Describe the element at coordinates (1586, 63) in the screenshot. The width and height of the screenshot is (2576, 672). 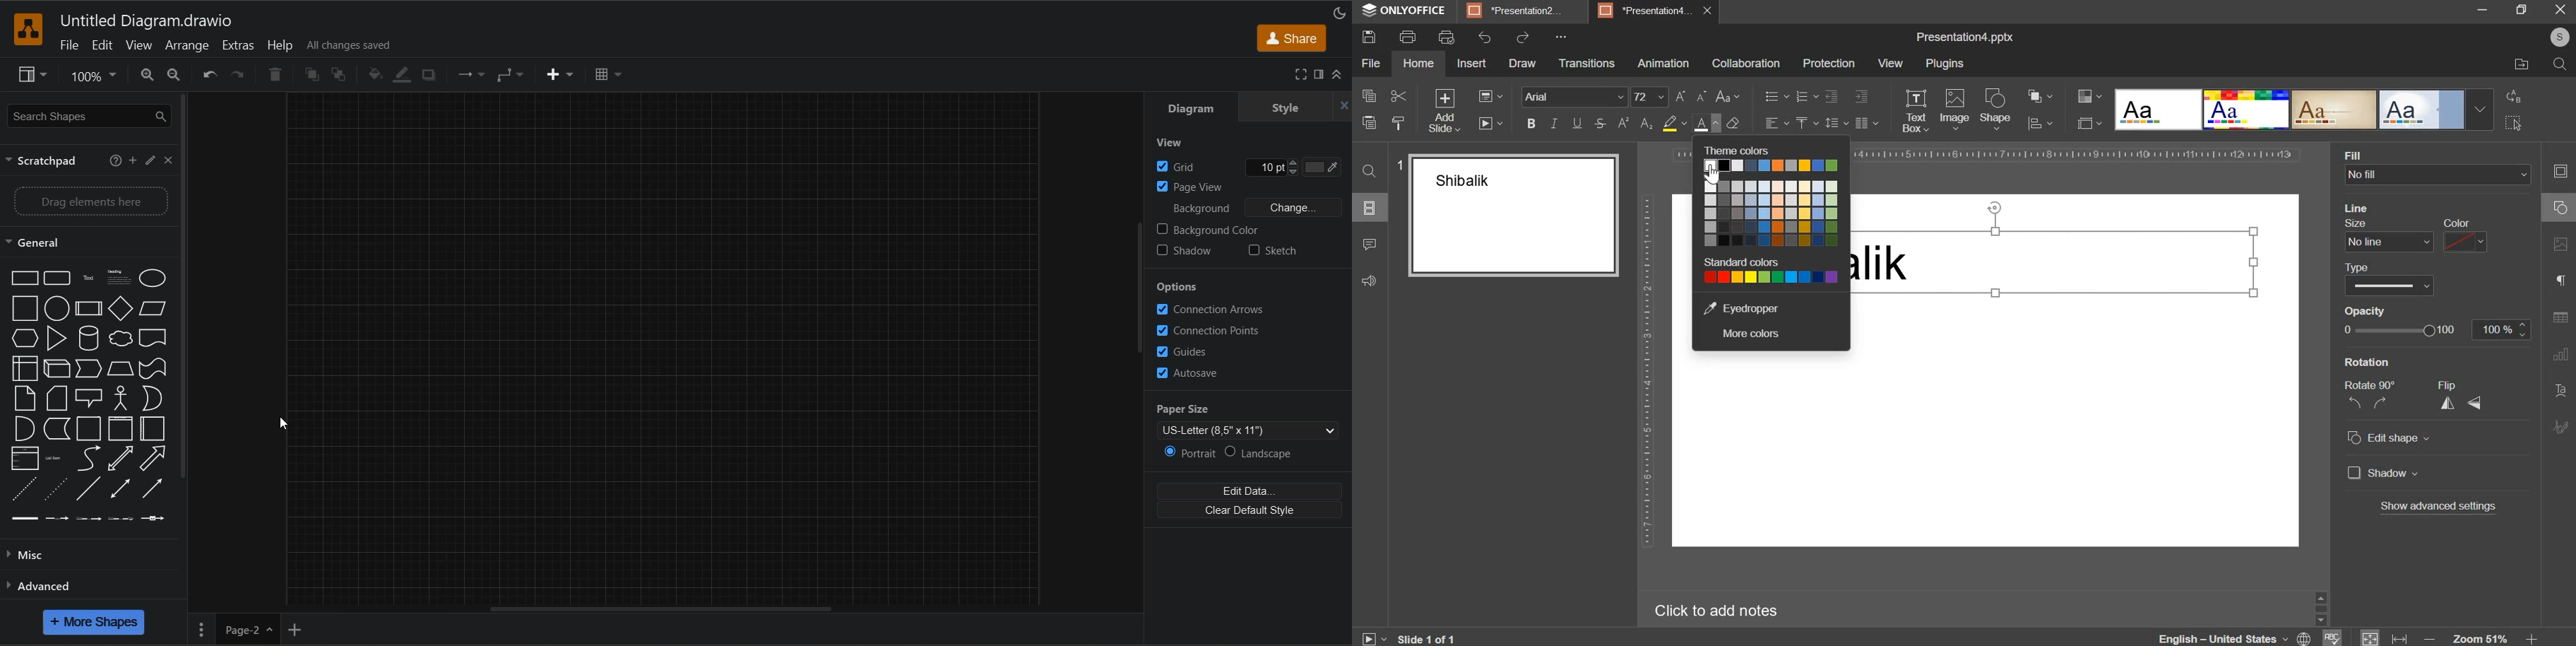
I see `transitions` at that location.